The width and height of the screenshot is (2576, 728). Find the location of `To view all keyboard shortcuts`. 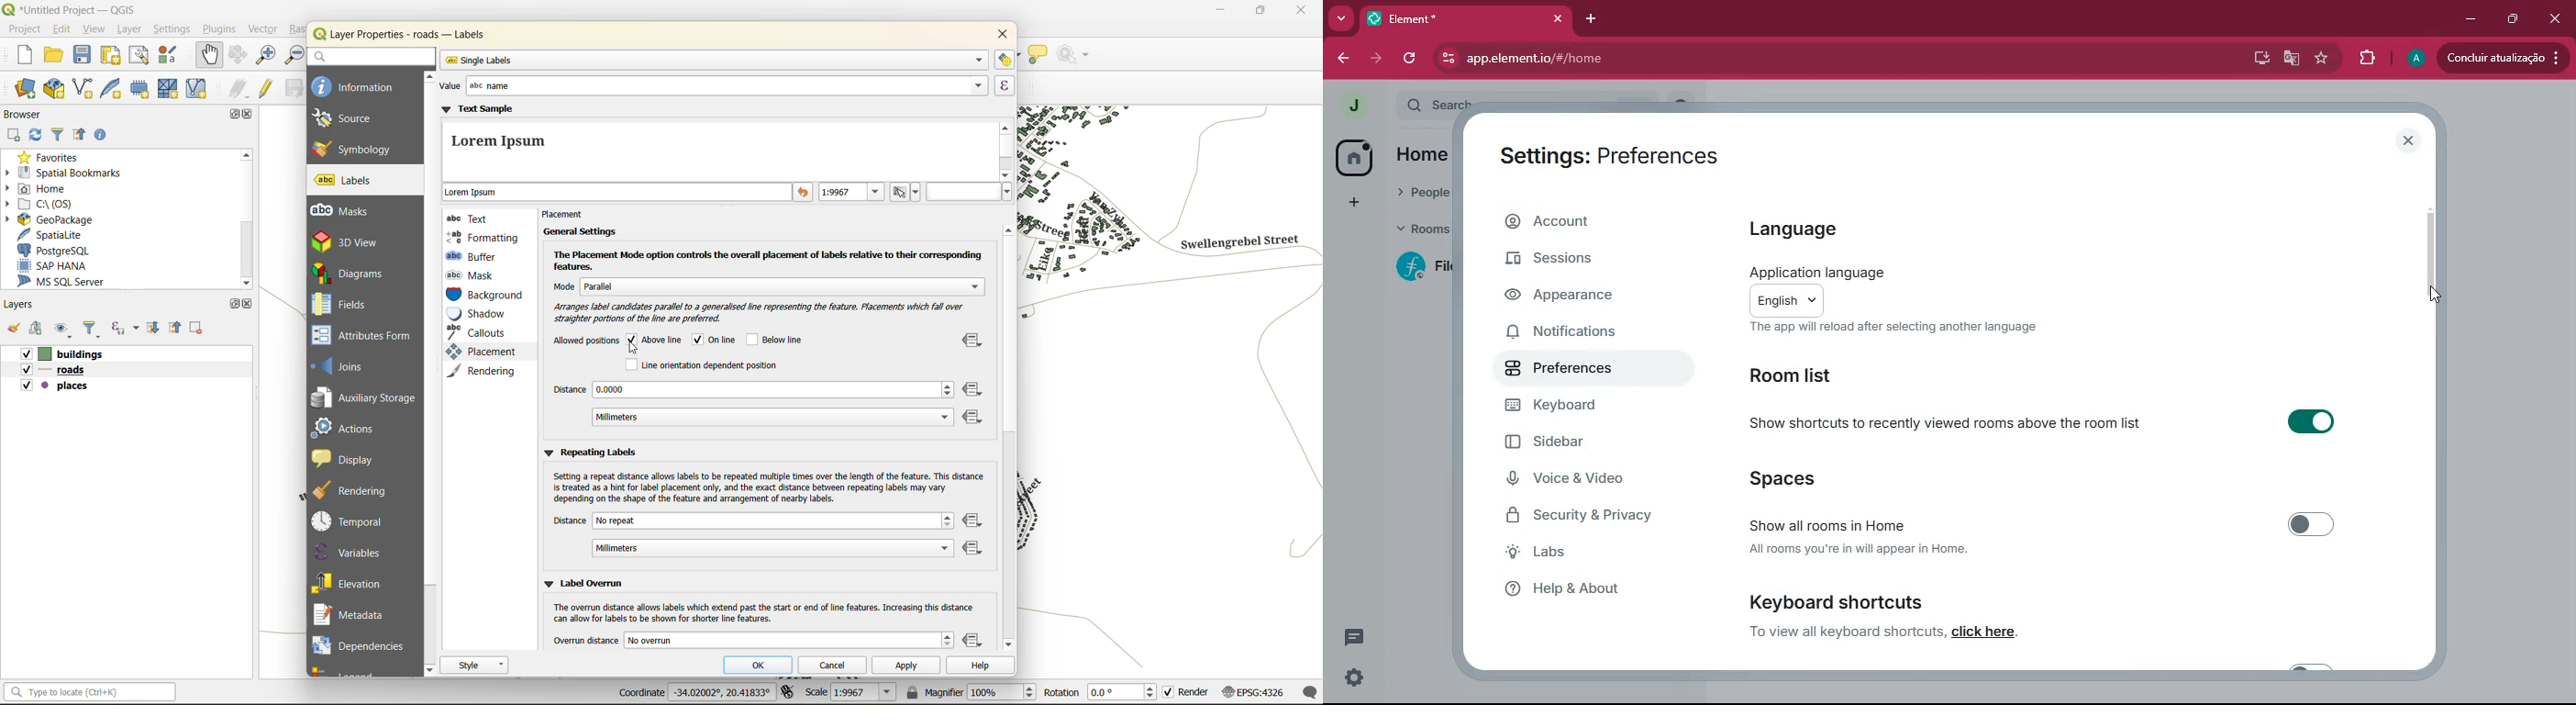

To view all keyboard shortcuts is located at coordinates (1845, 632).